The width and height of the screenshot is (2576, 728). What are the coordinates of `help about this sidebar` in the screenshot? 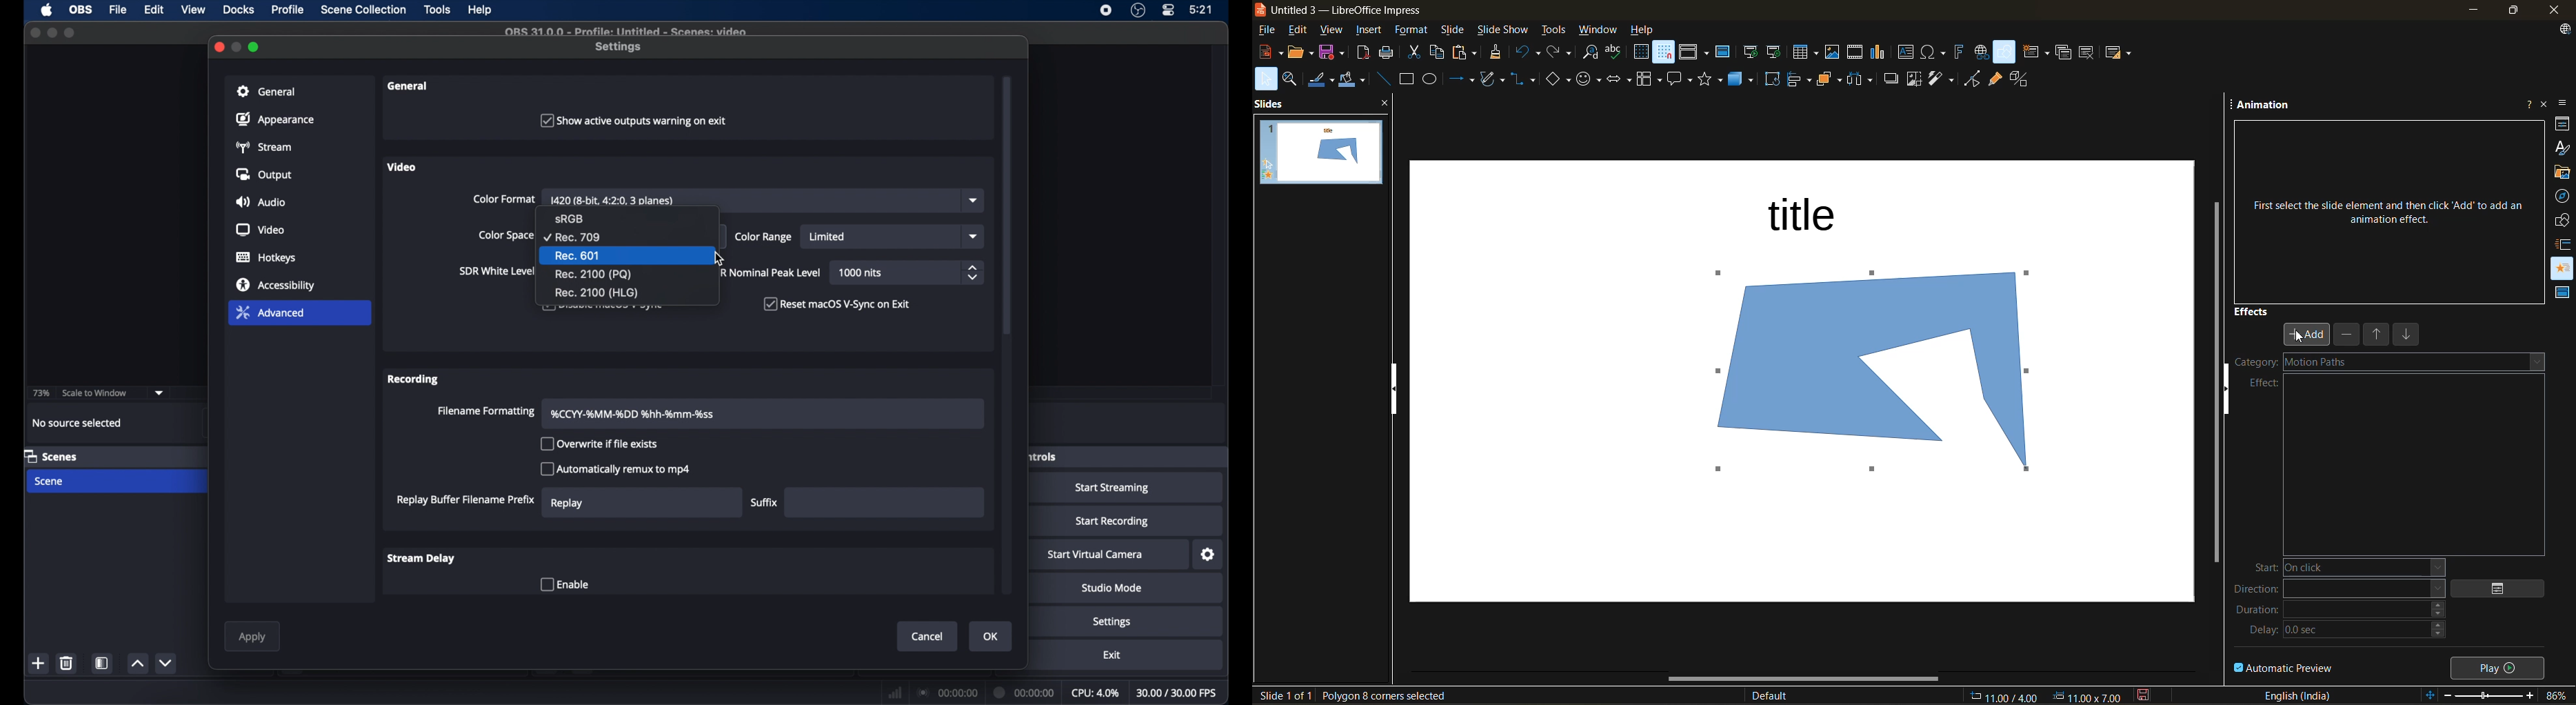 It's located at (2525, 103).